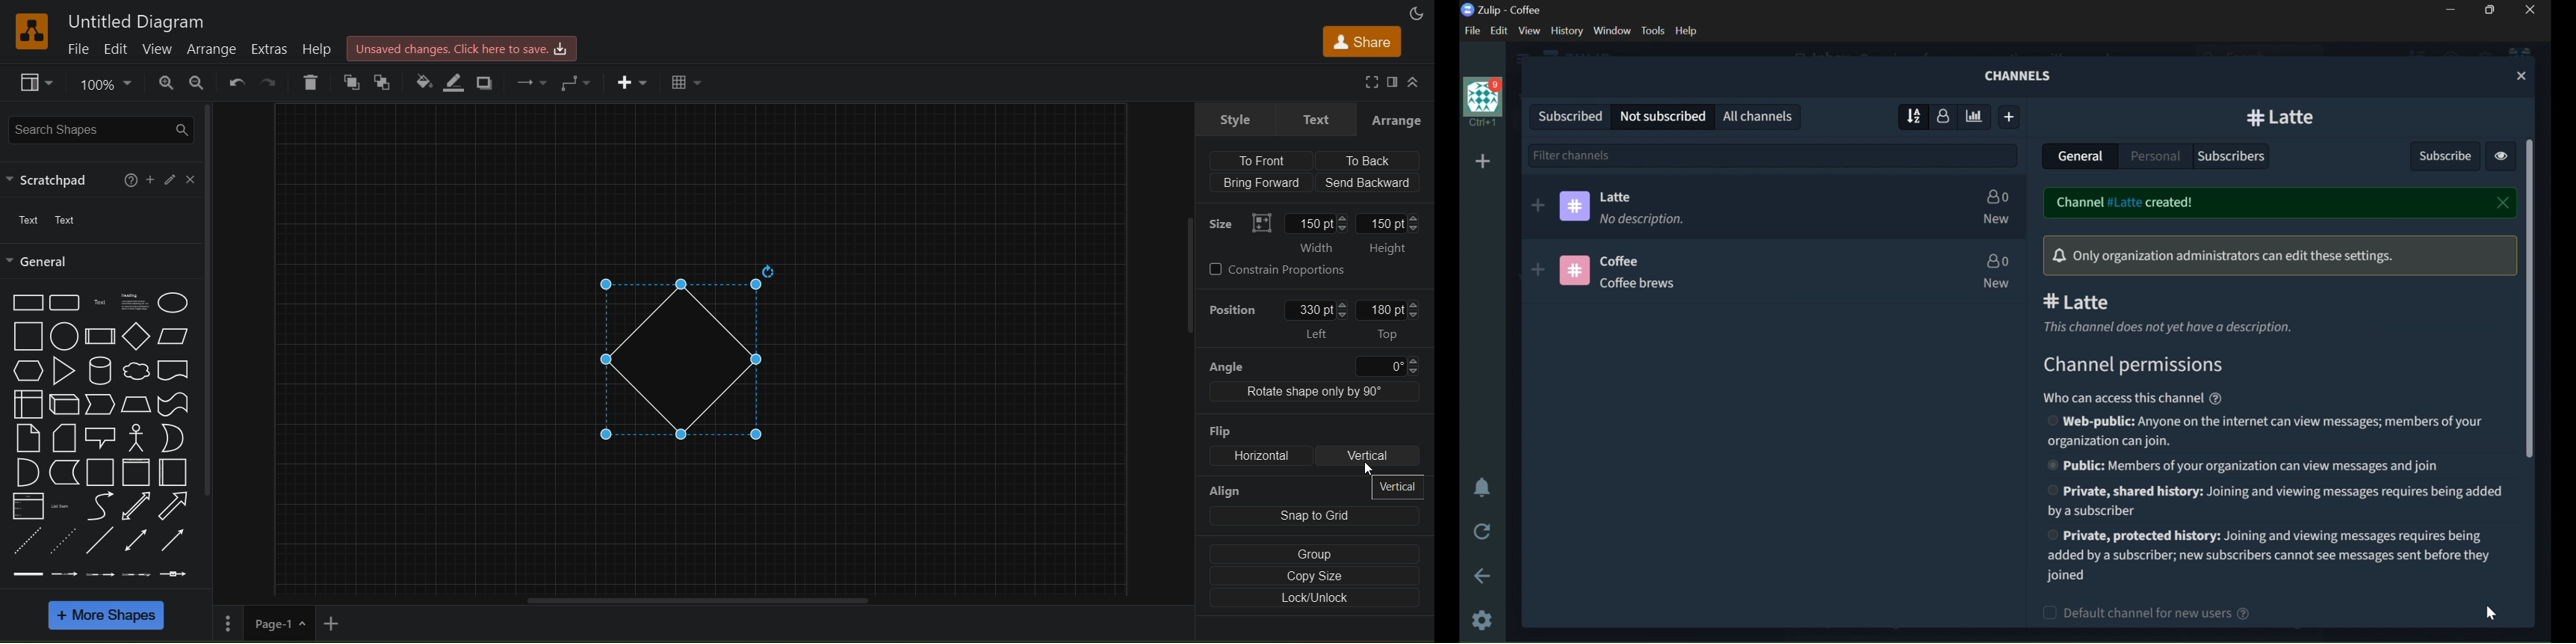 Image resolution: width=2576 pixels, height=644 pixels. Describe the element at coordinates (102, 371) in the screenshot. I see `cylinder` at that location.